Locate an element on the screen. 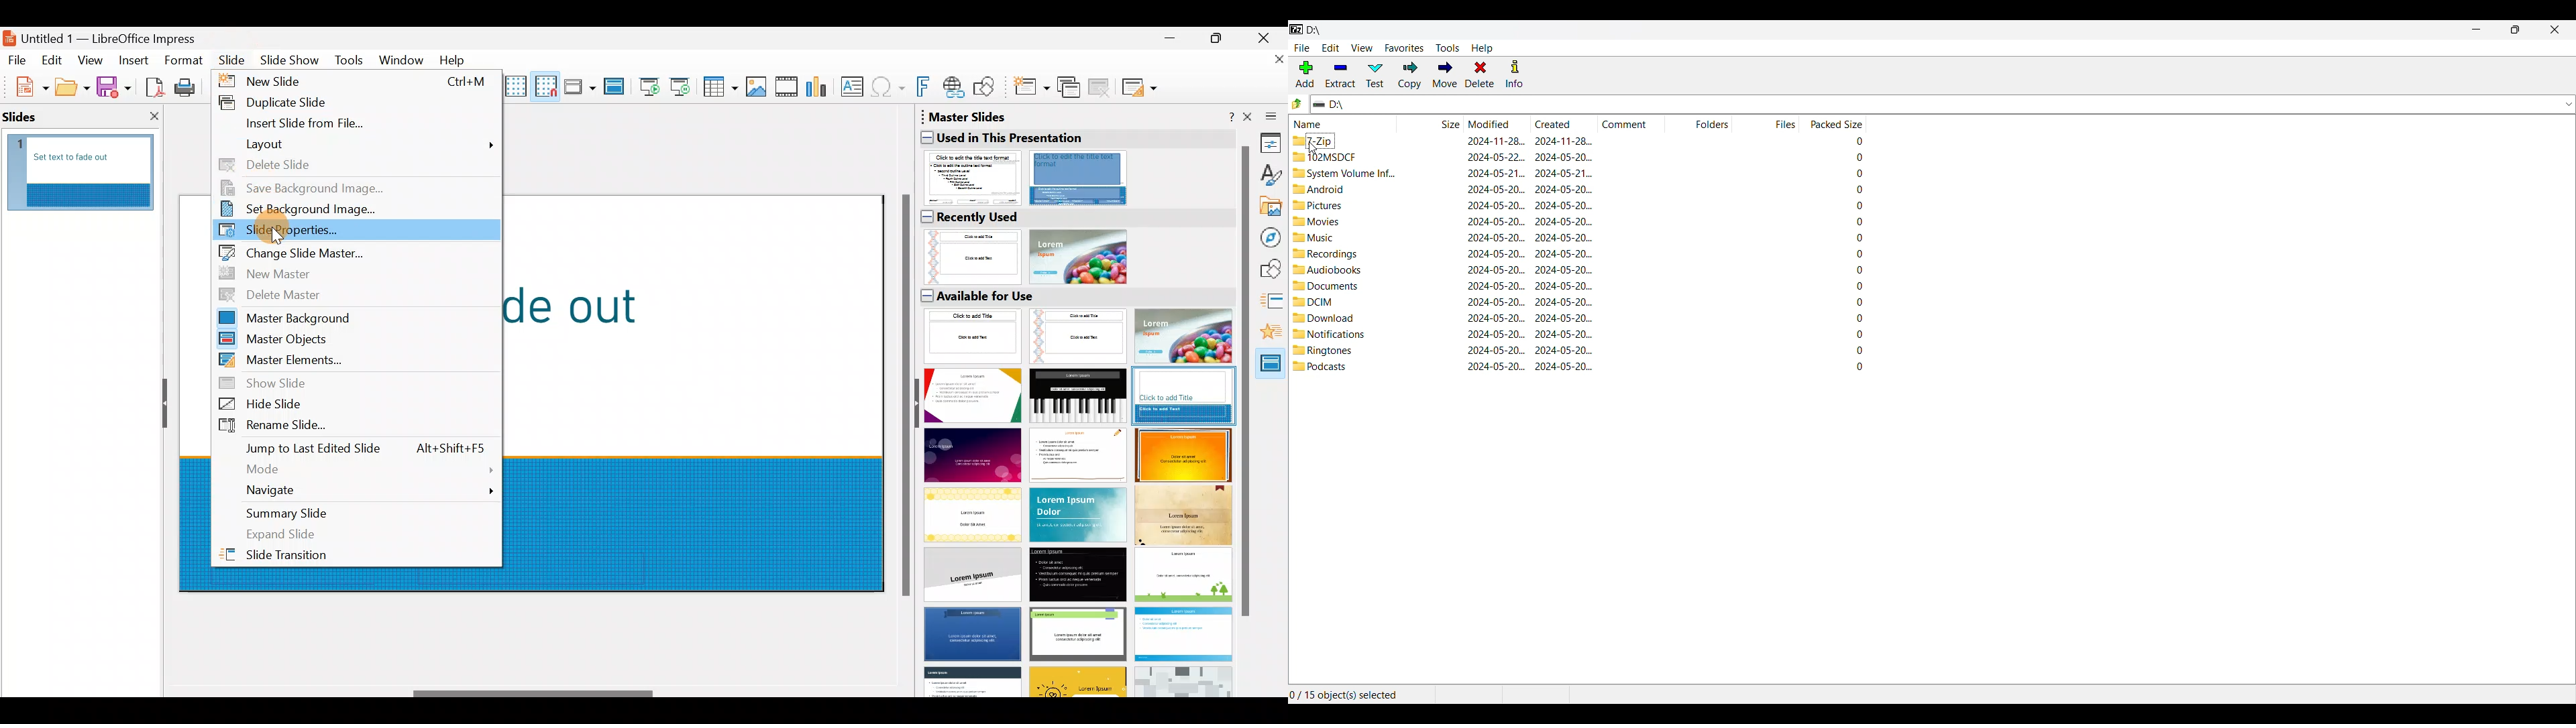  Recently used is located at coordinates (1069, 245).